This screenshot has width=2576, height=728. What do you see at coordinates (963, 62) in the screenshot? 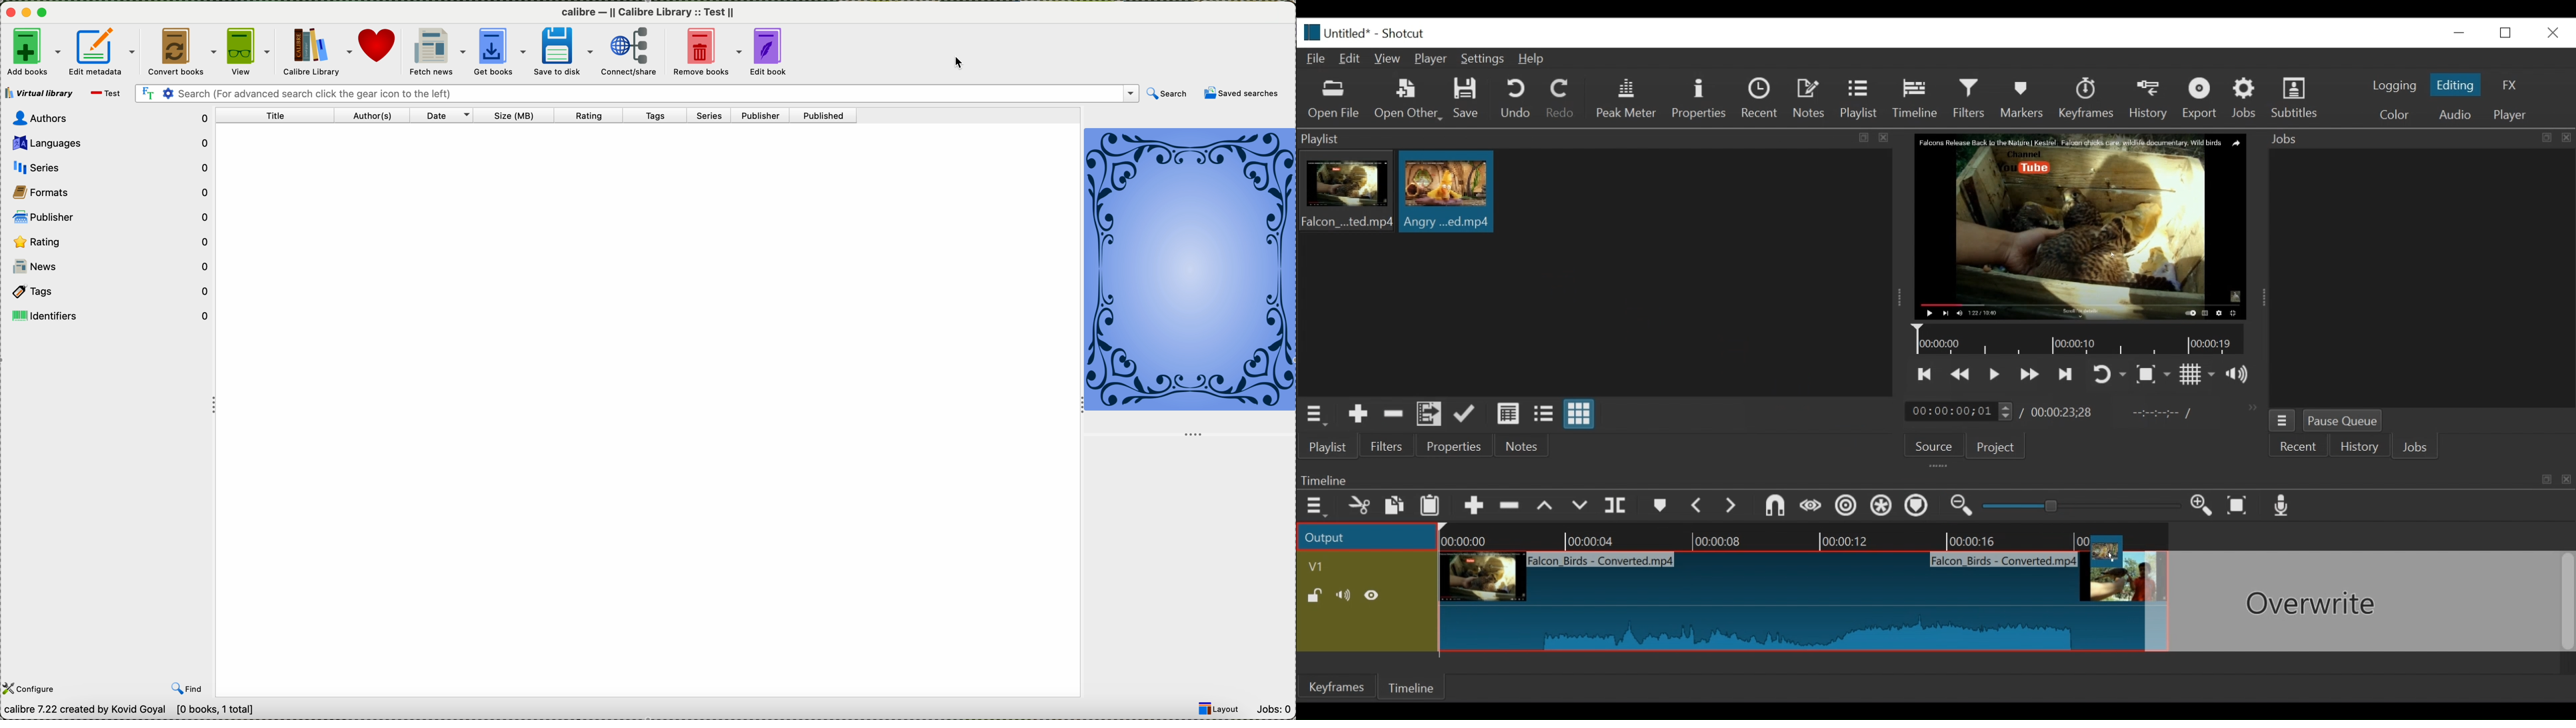
I see `mouse` at bounding box center [963, 62].